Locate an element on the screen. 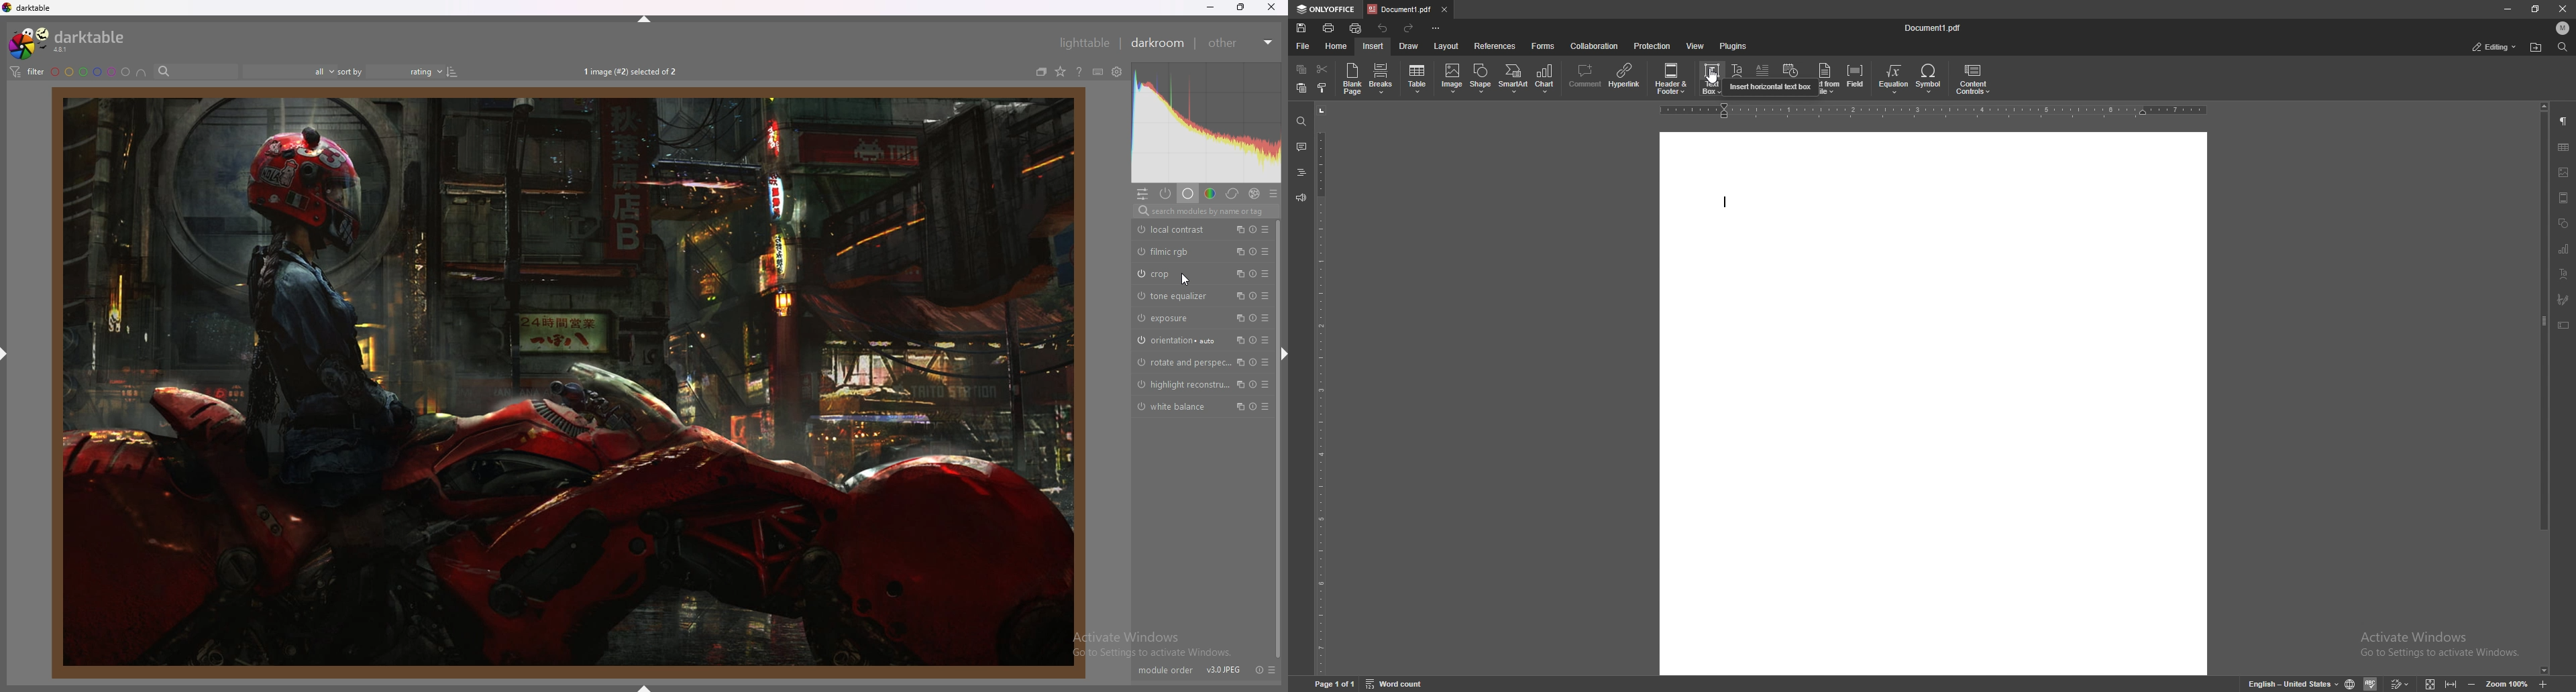 The width and height of the screenshot is (2576, 700). shortcuts is located at coordinates (1098, 72).